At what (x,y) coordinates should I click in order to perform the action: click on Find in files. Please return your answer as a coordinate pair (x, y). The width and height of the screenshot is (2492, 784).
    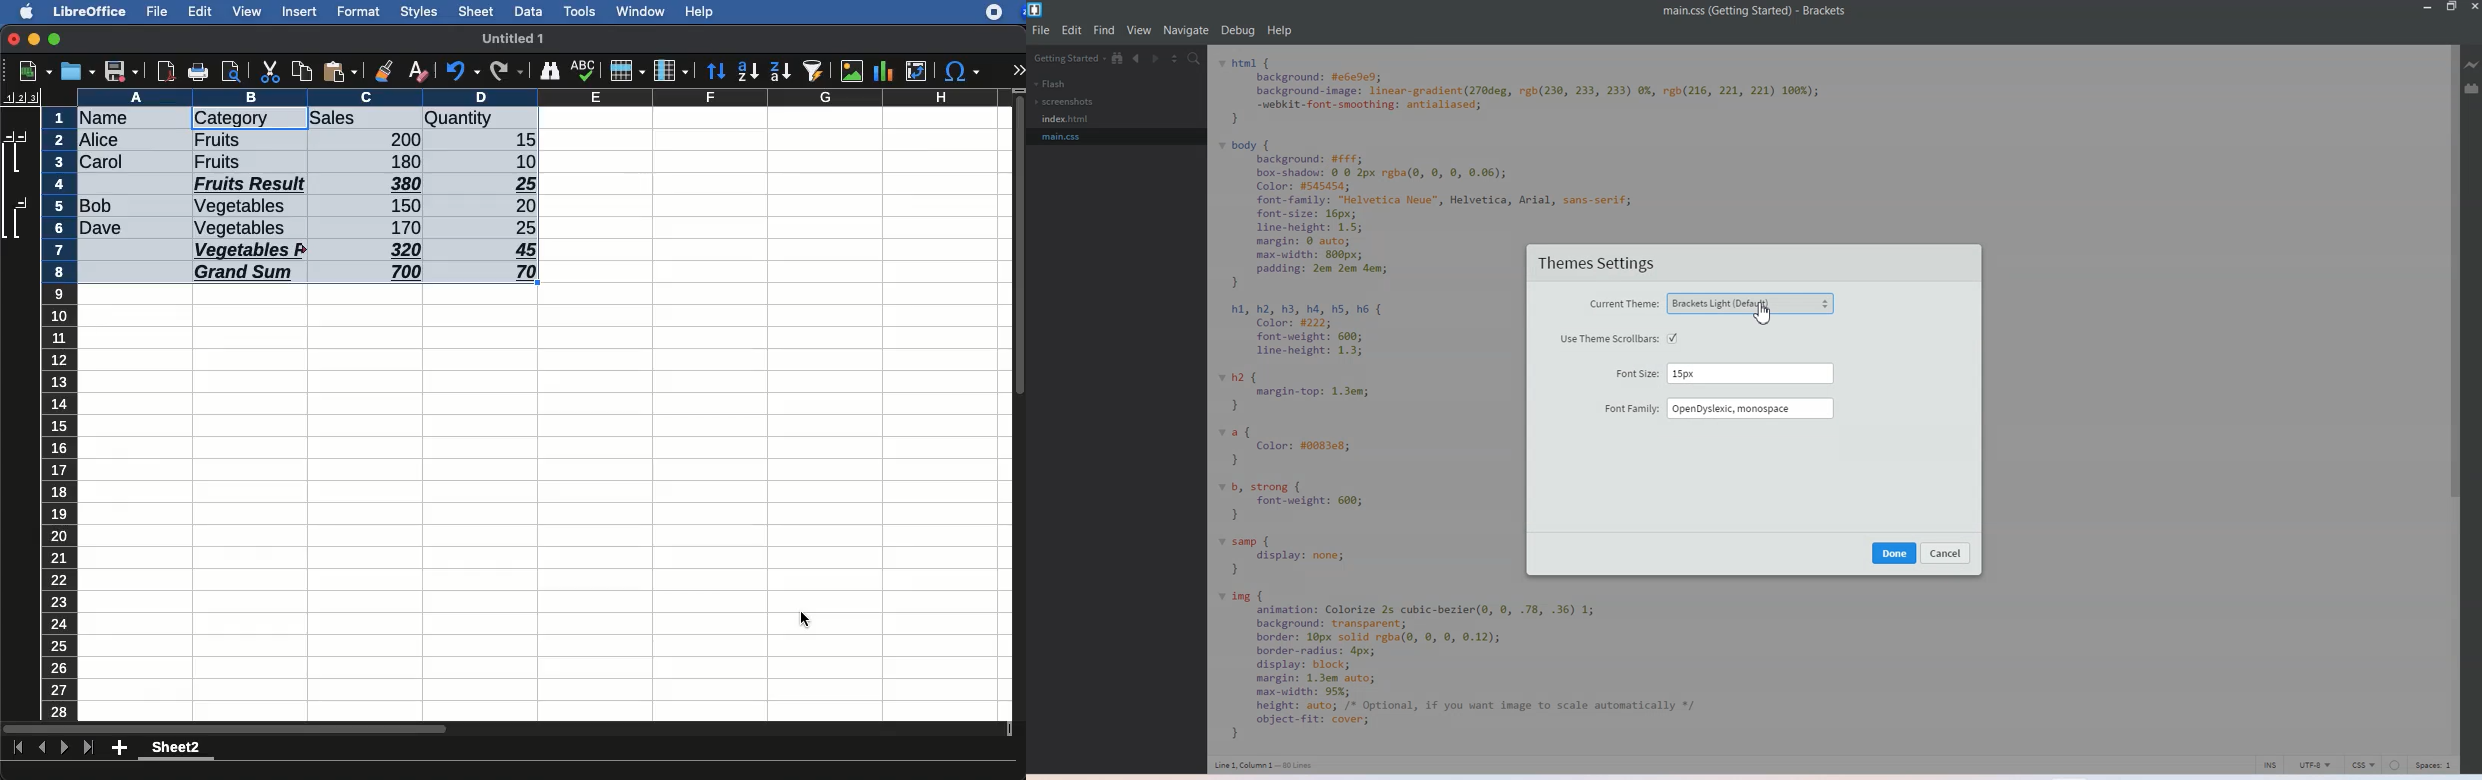
    Looking at the image, I should click on (1195, 60).